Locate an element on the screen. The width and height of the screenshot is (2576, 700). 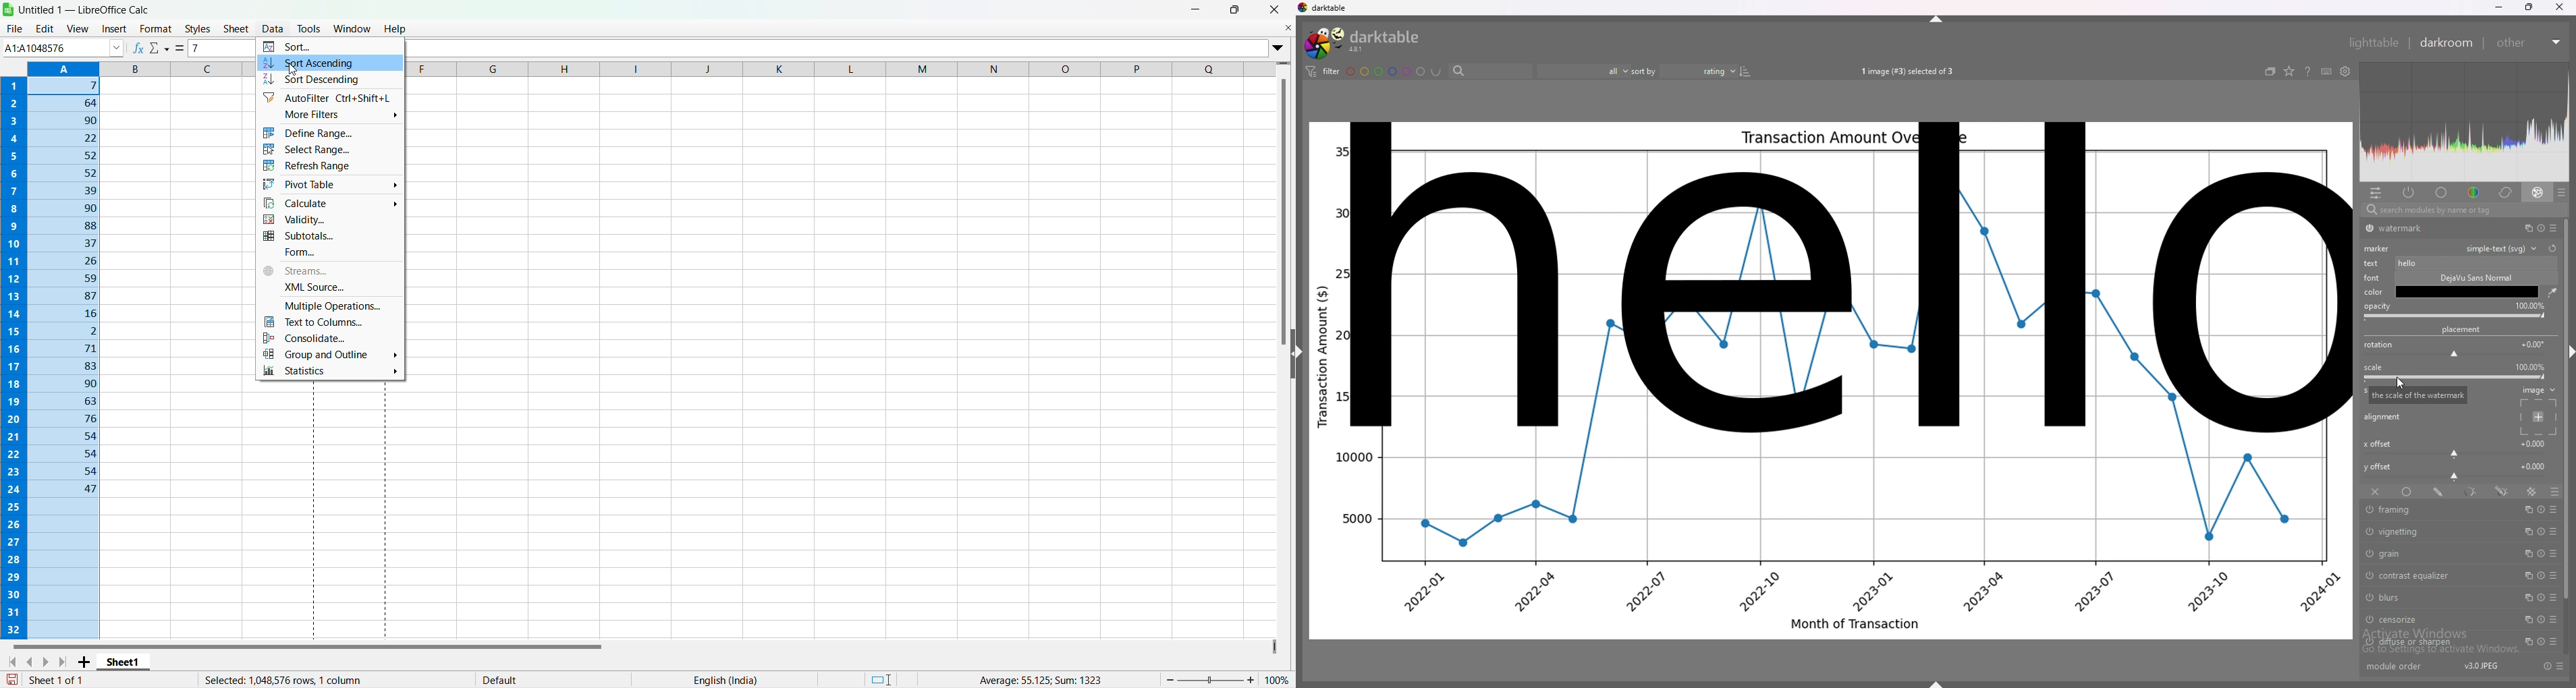
Horizontal Scroll Bar is located at coordinates (309, 644).